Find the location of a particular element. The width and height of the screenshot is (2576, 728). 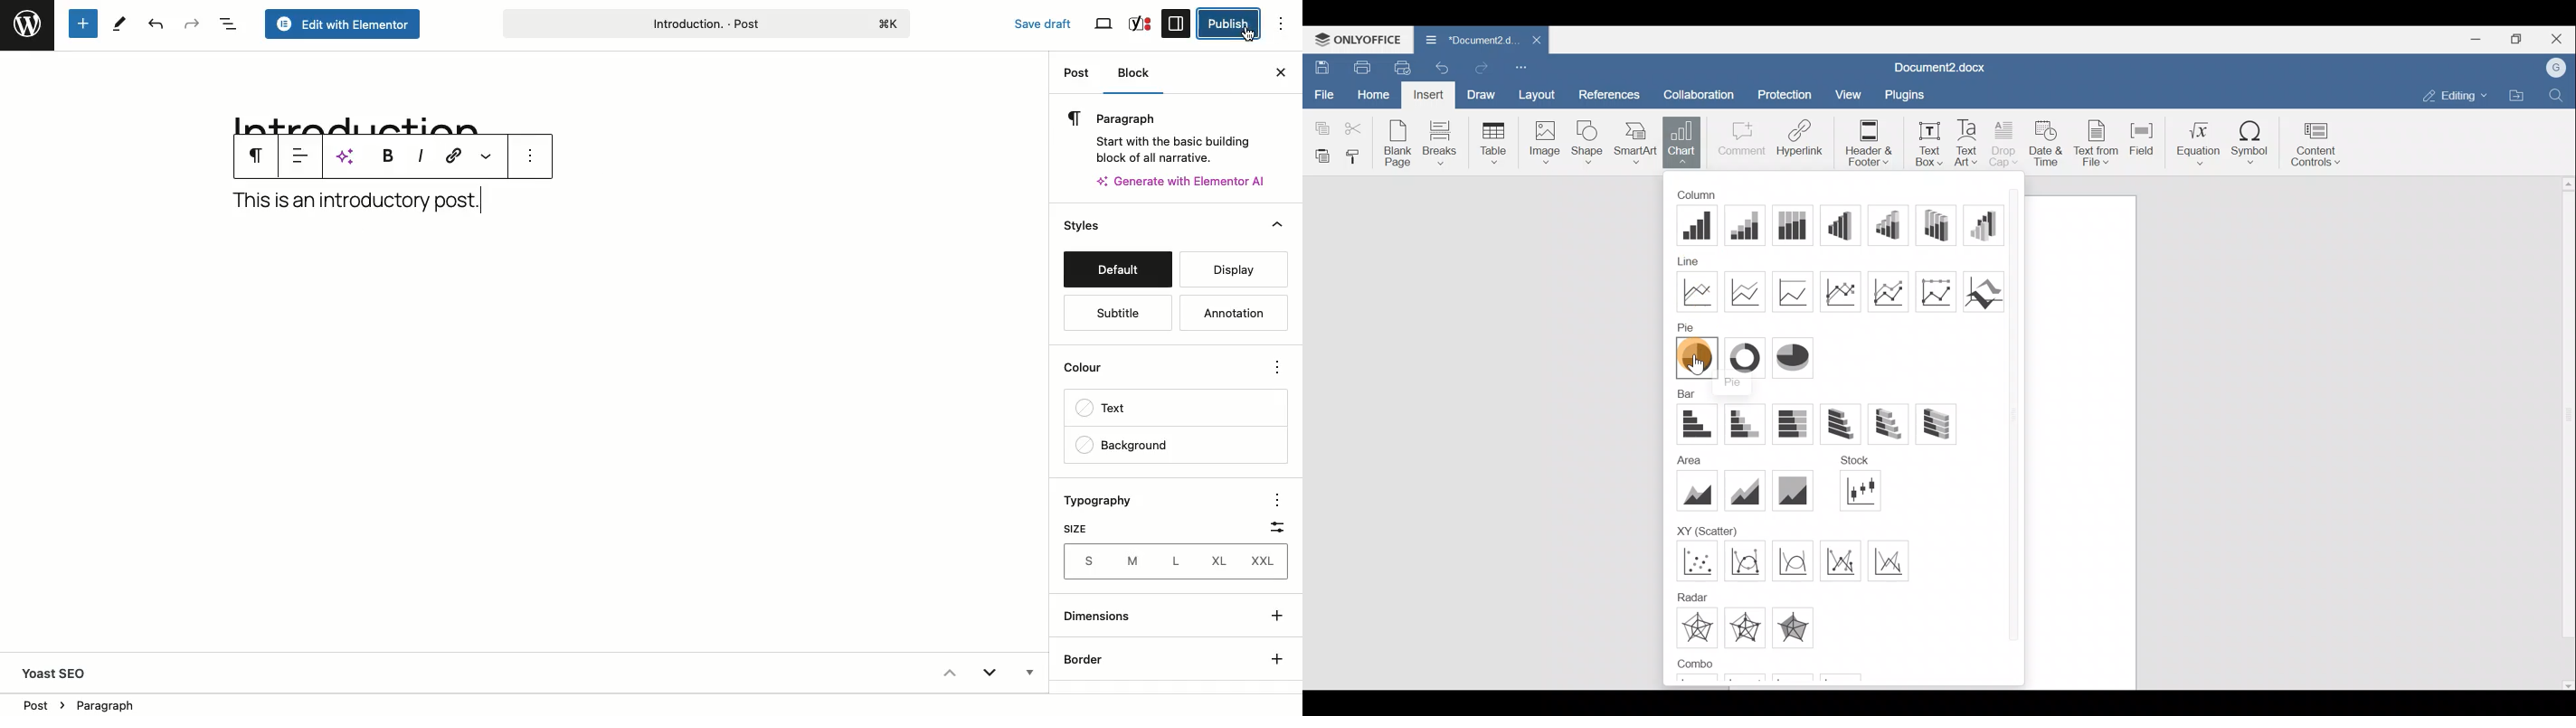

Image is located at coordinates (1543, 143).